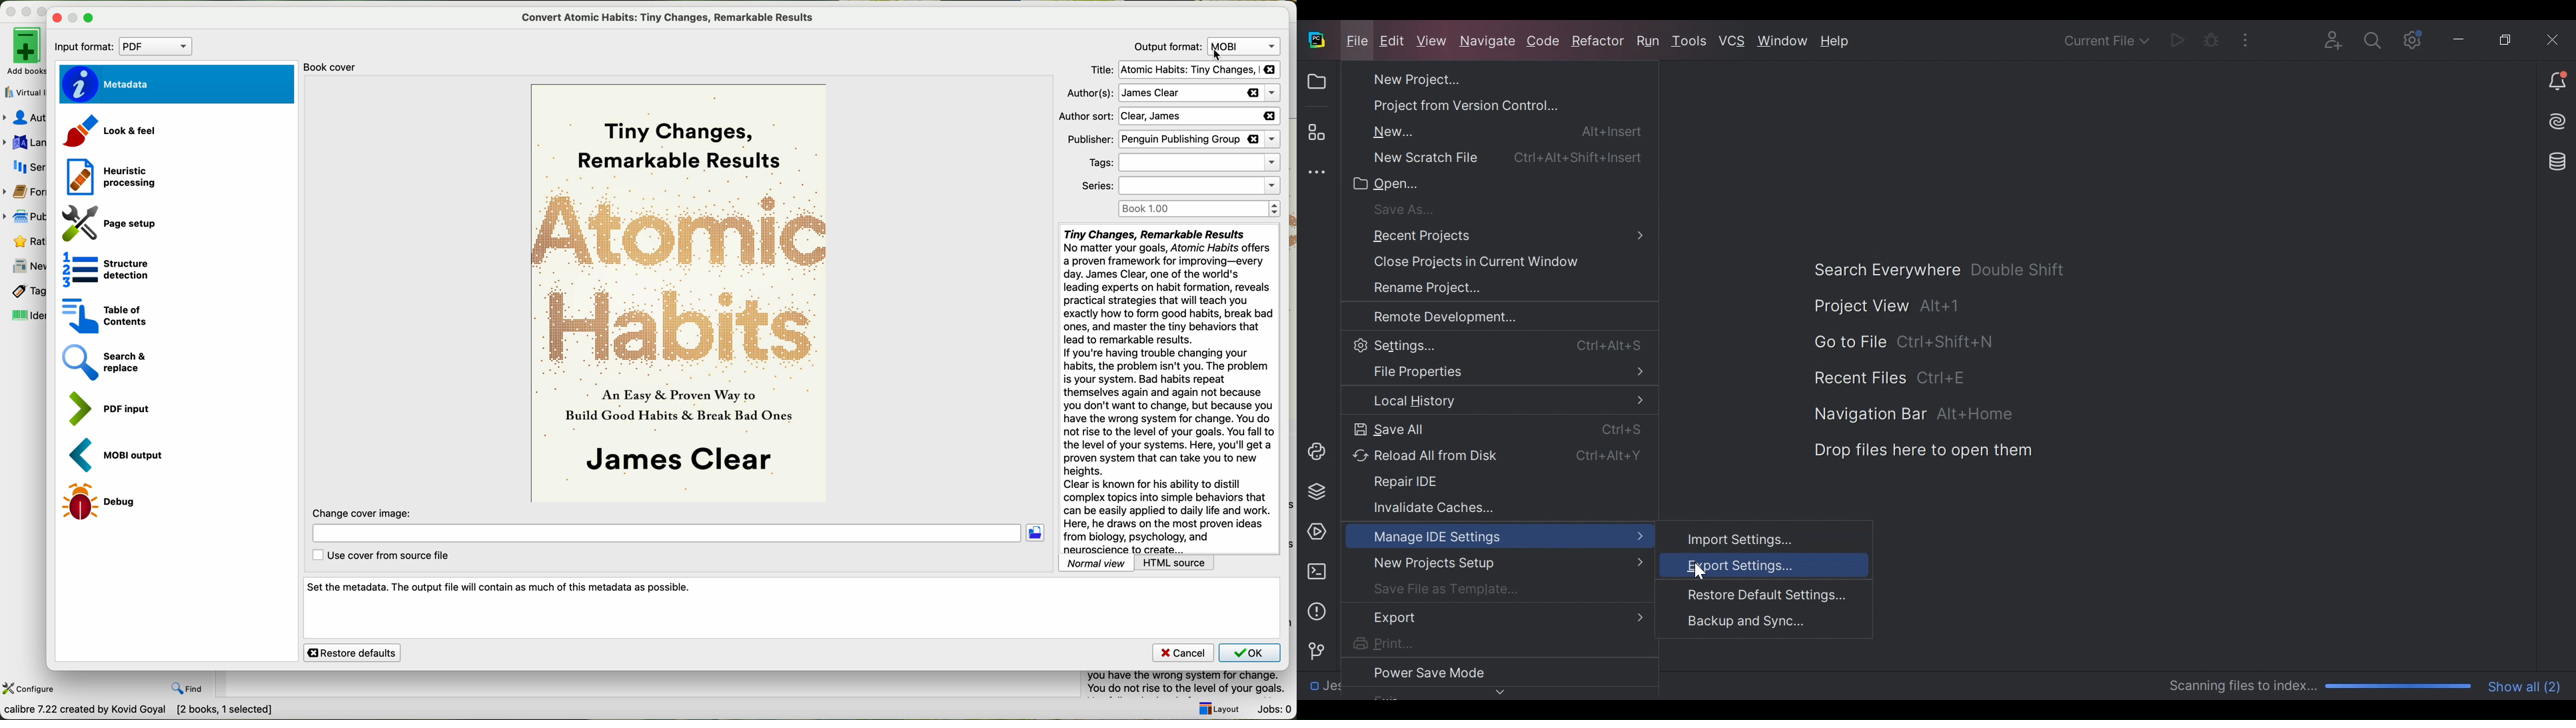 Image resolution: width=2576 pixels, height=728 pixels. What do you see at coordinates (1489, 456) in the screenshot?
I see `Reload All from Disk` at bounding box center [1489, 456].